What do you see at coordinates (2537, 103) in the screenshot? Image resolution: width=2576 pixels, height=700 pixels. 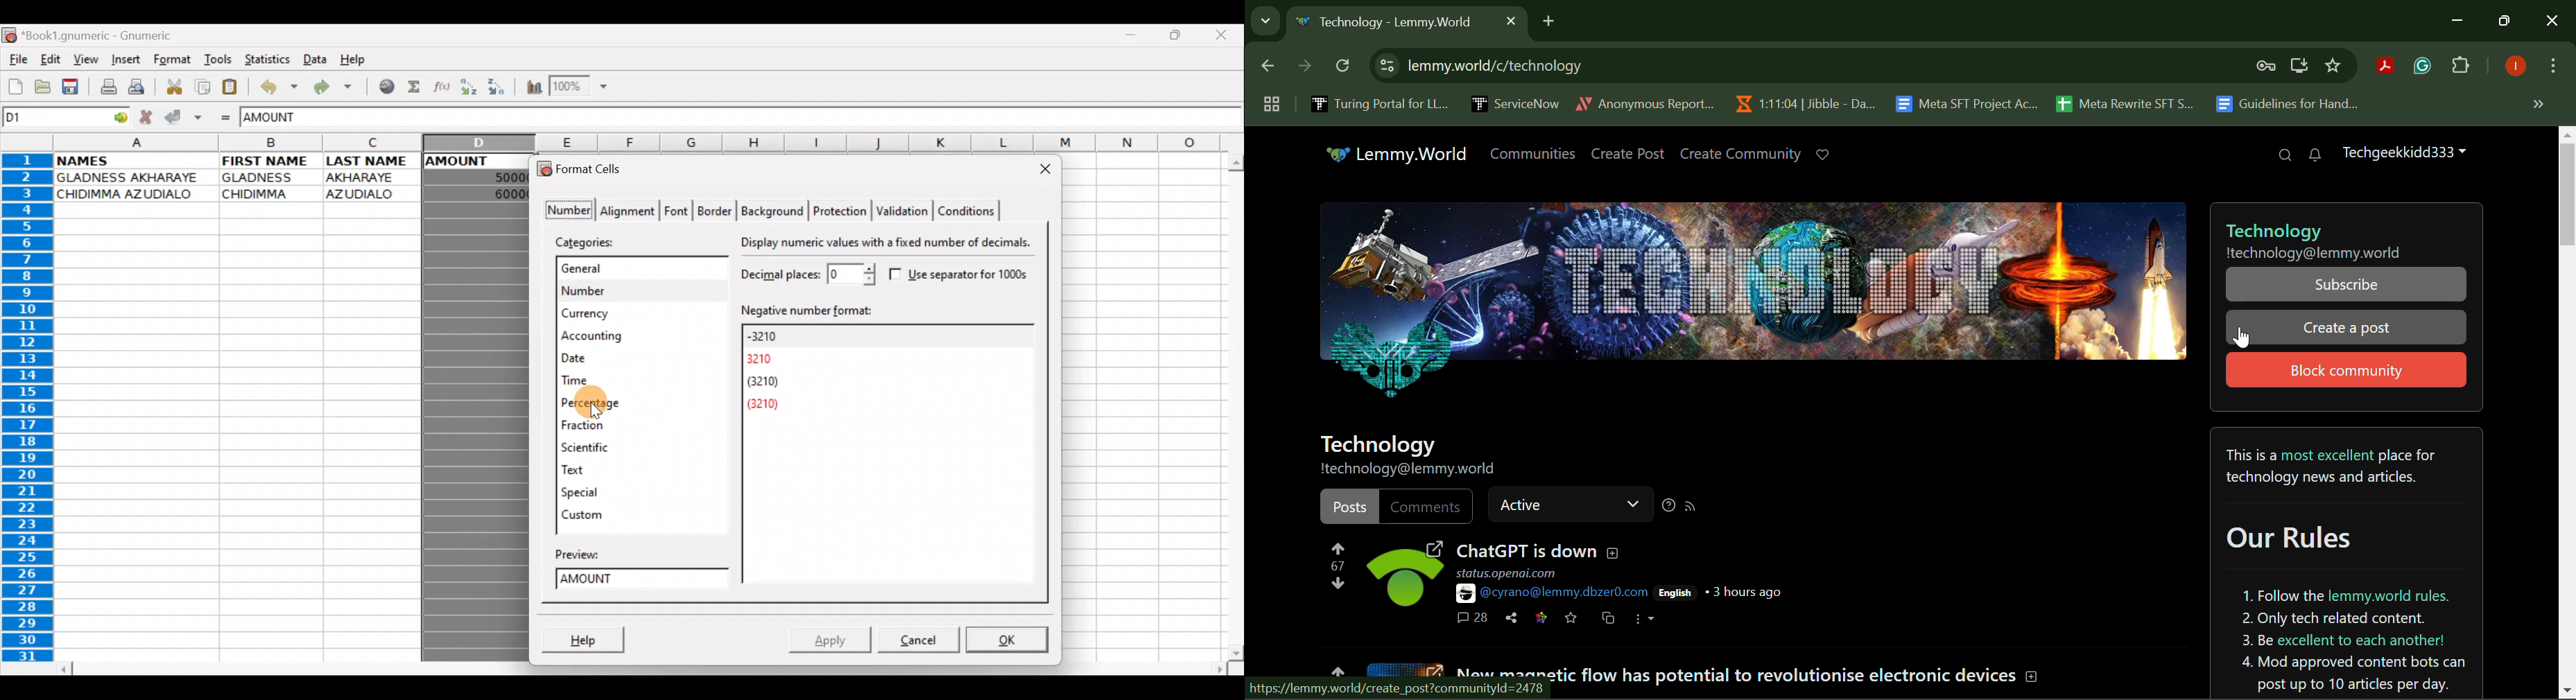 I see `Hidden Bookmarks` at bounding box center [2537, 103].